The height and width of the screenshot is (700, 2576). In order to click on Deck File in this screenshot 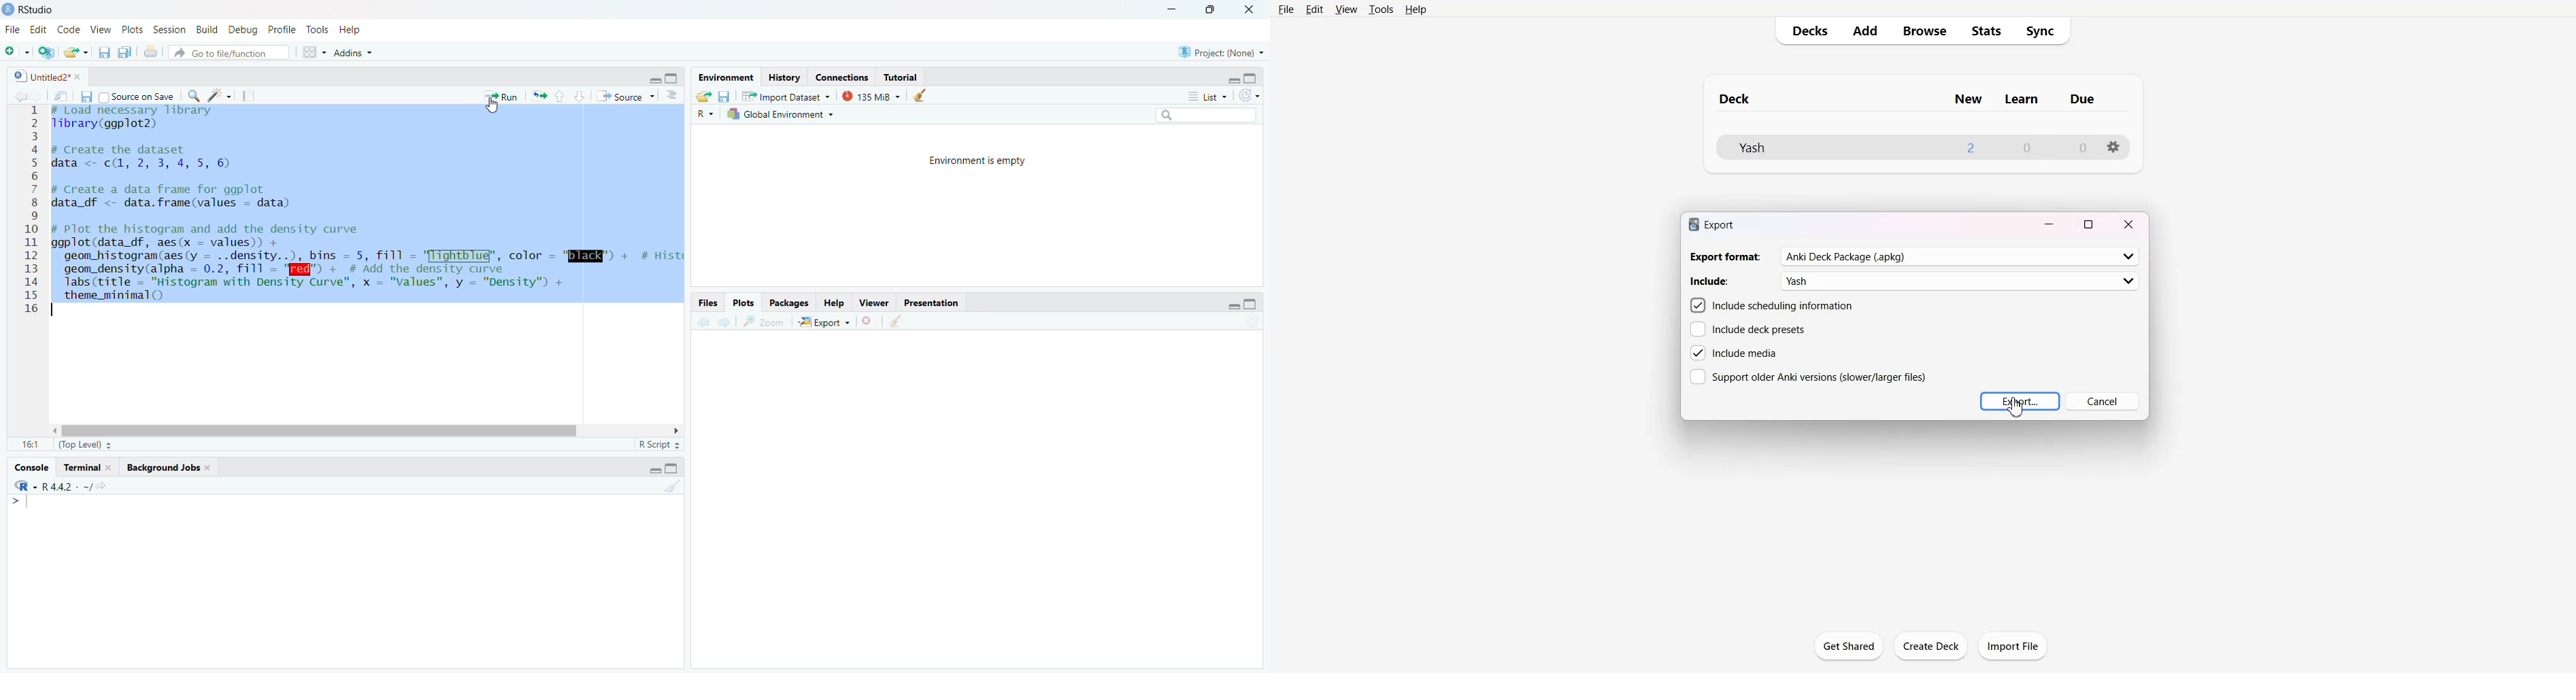, I will do `click(1792, 148)`.